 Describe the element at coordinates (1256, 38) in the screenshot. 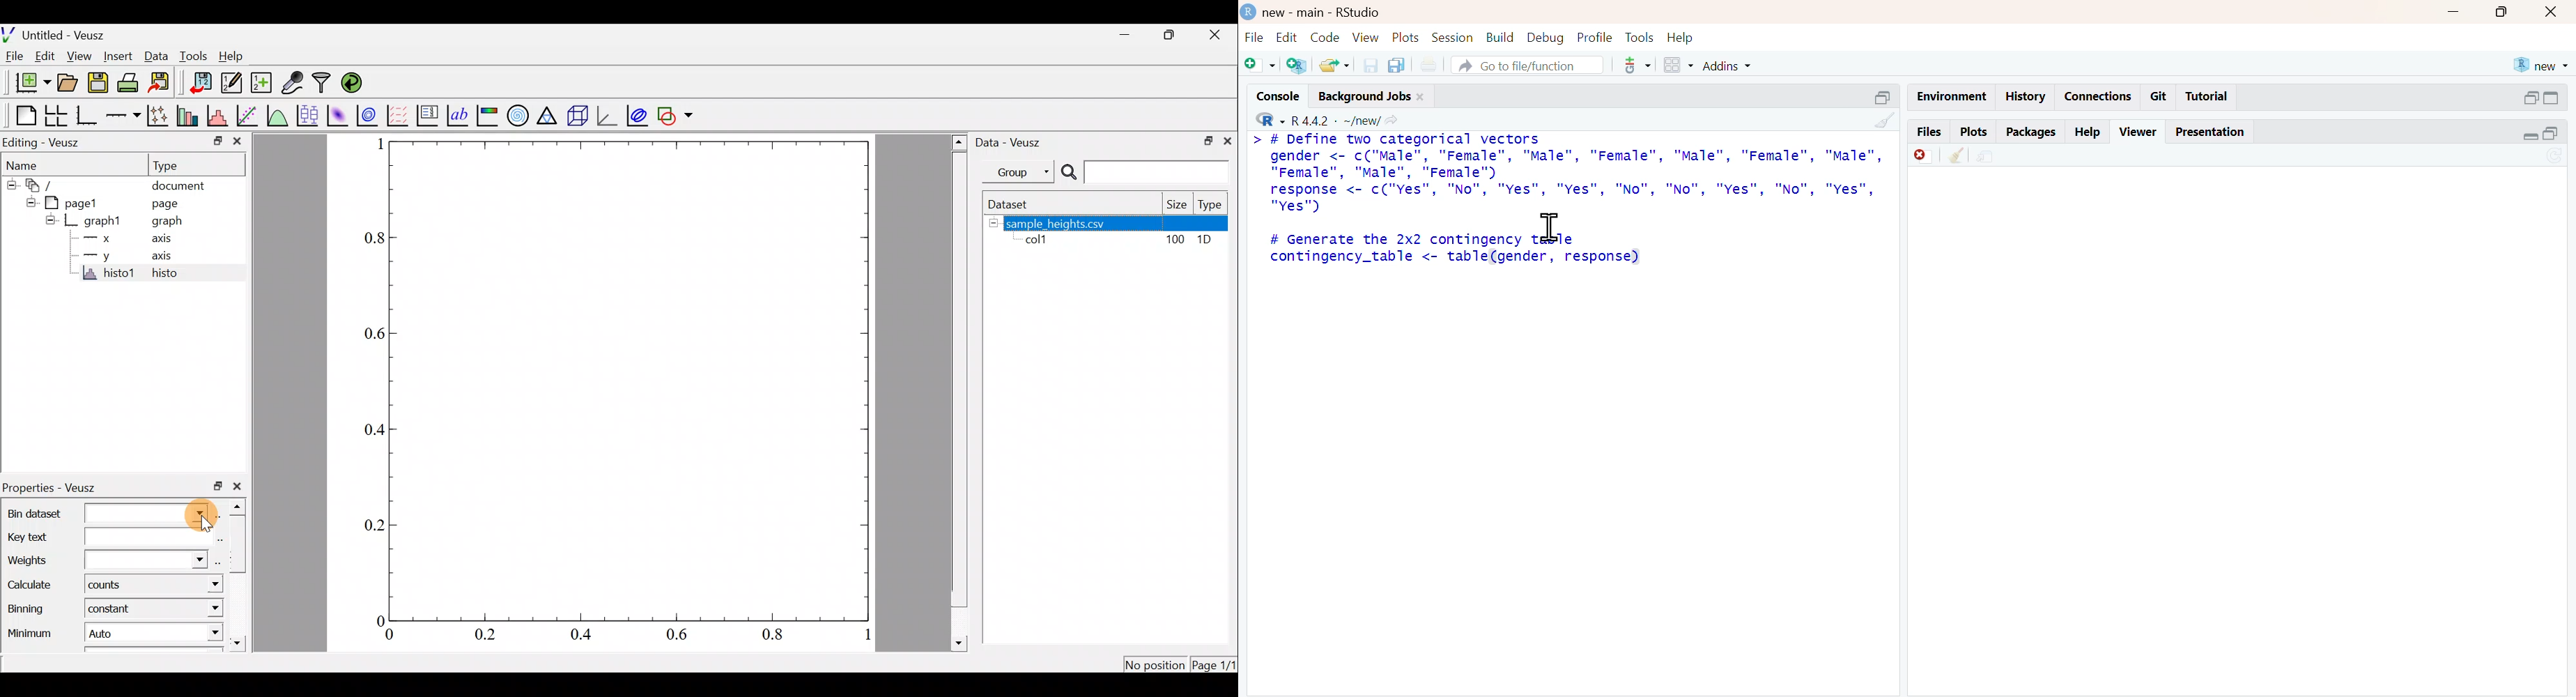

I see `file` at that location.